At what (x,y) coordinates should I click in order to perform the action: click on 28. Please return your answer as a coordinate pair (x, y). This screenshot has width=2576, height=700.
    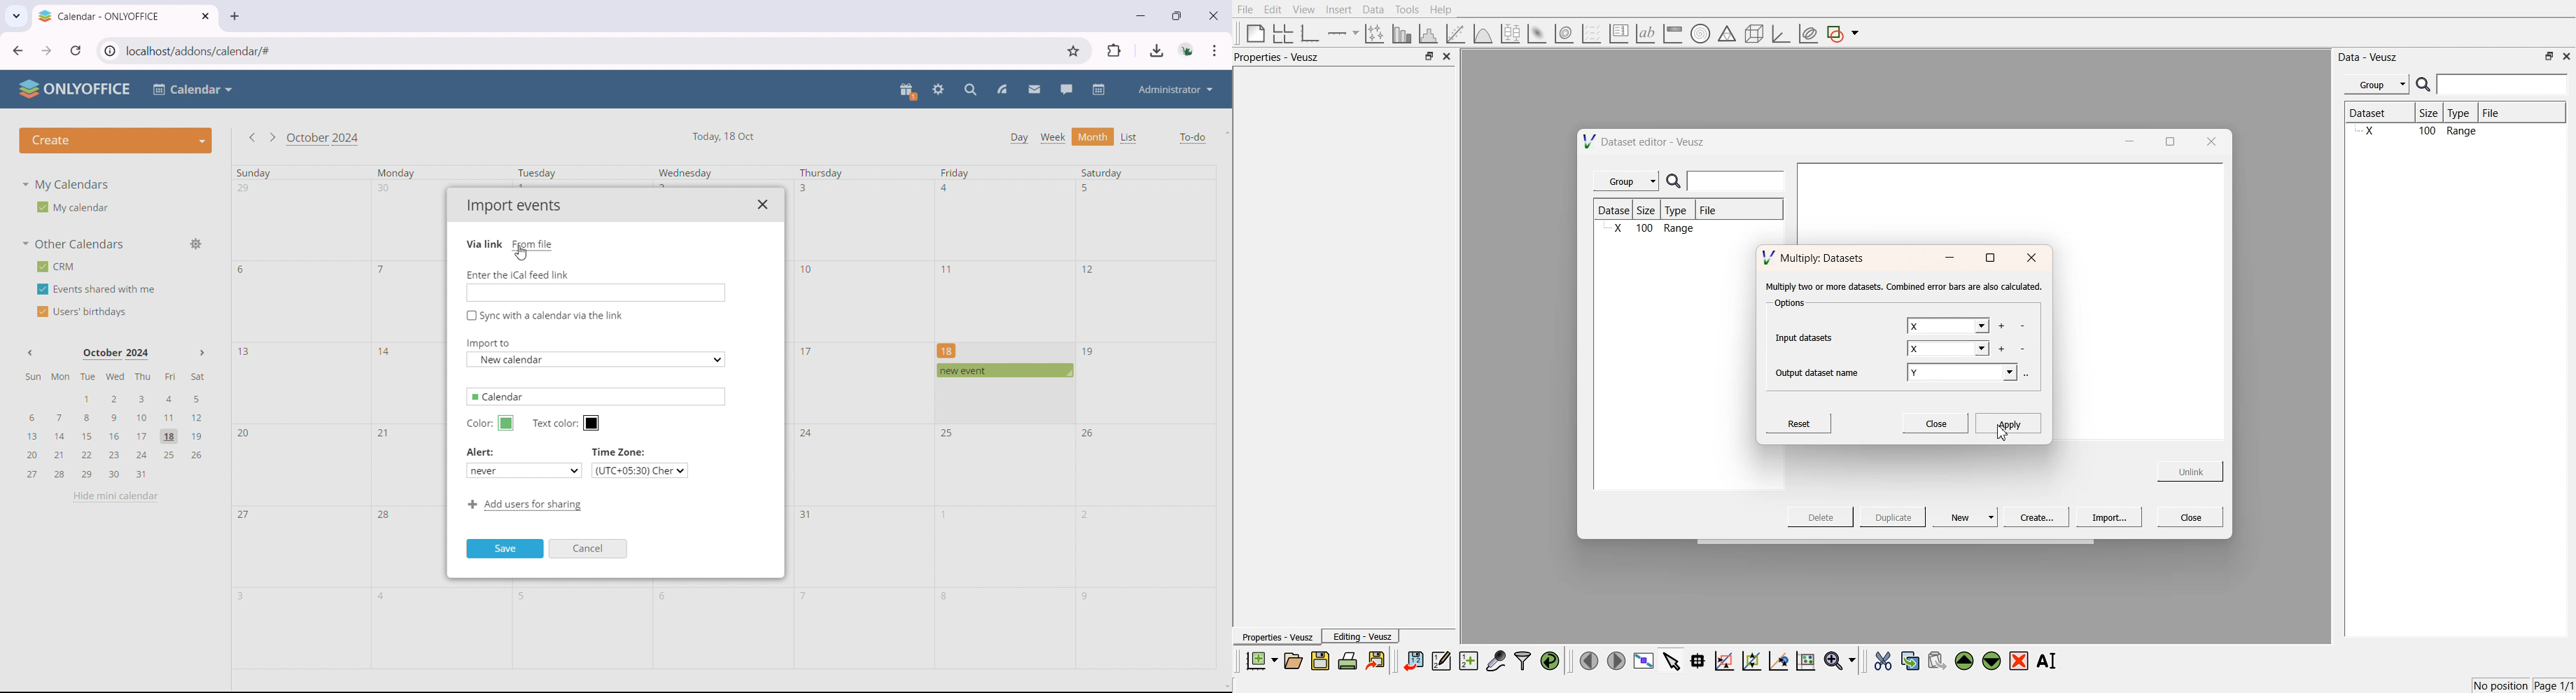
    Looking at the image, I should click on (384, 516).